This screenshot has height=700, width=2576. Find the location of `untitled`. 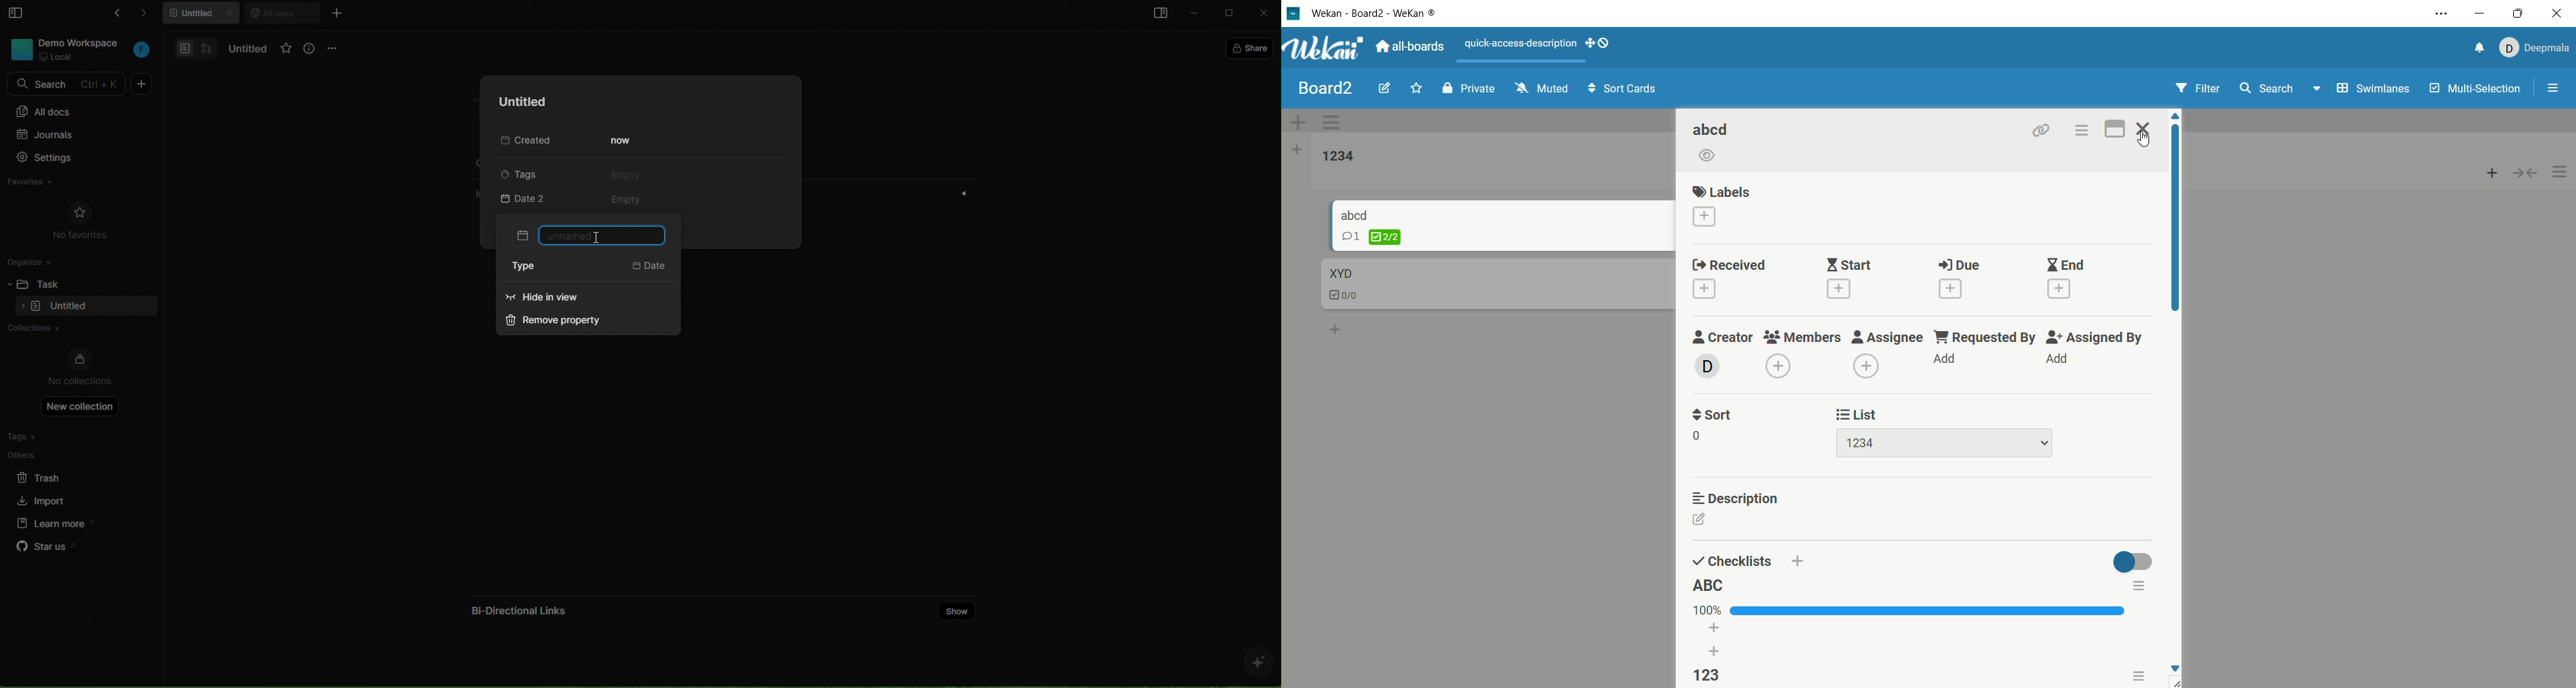

untitled is located at coordinates (204, 15).